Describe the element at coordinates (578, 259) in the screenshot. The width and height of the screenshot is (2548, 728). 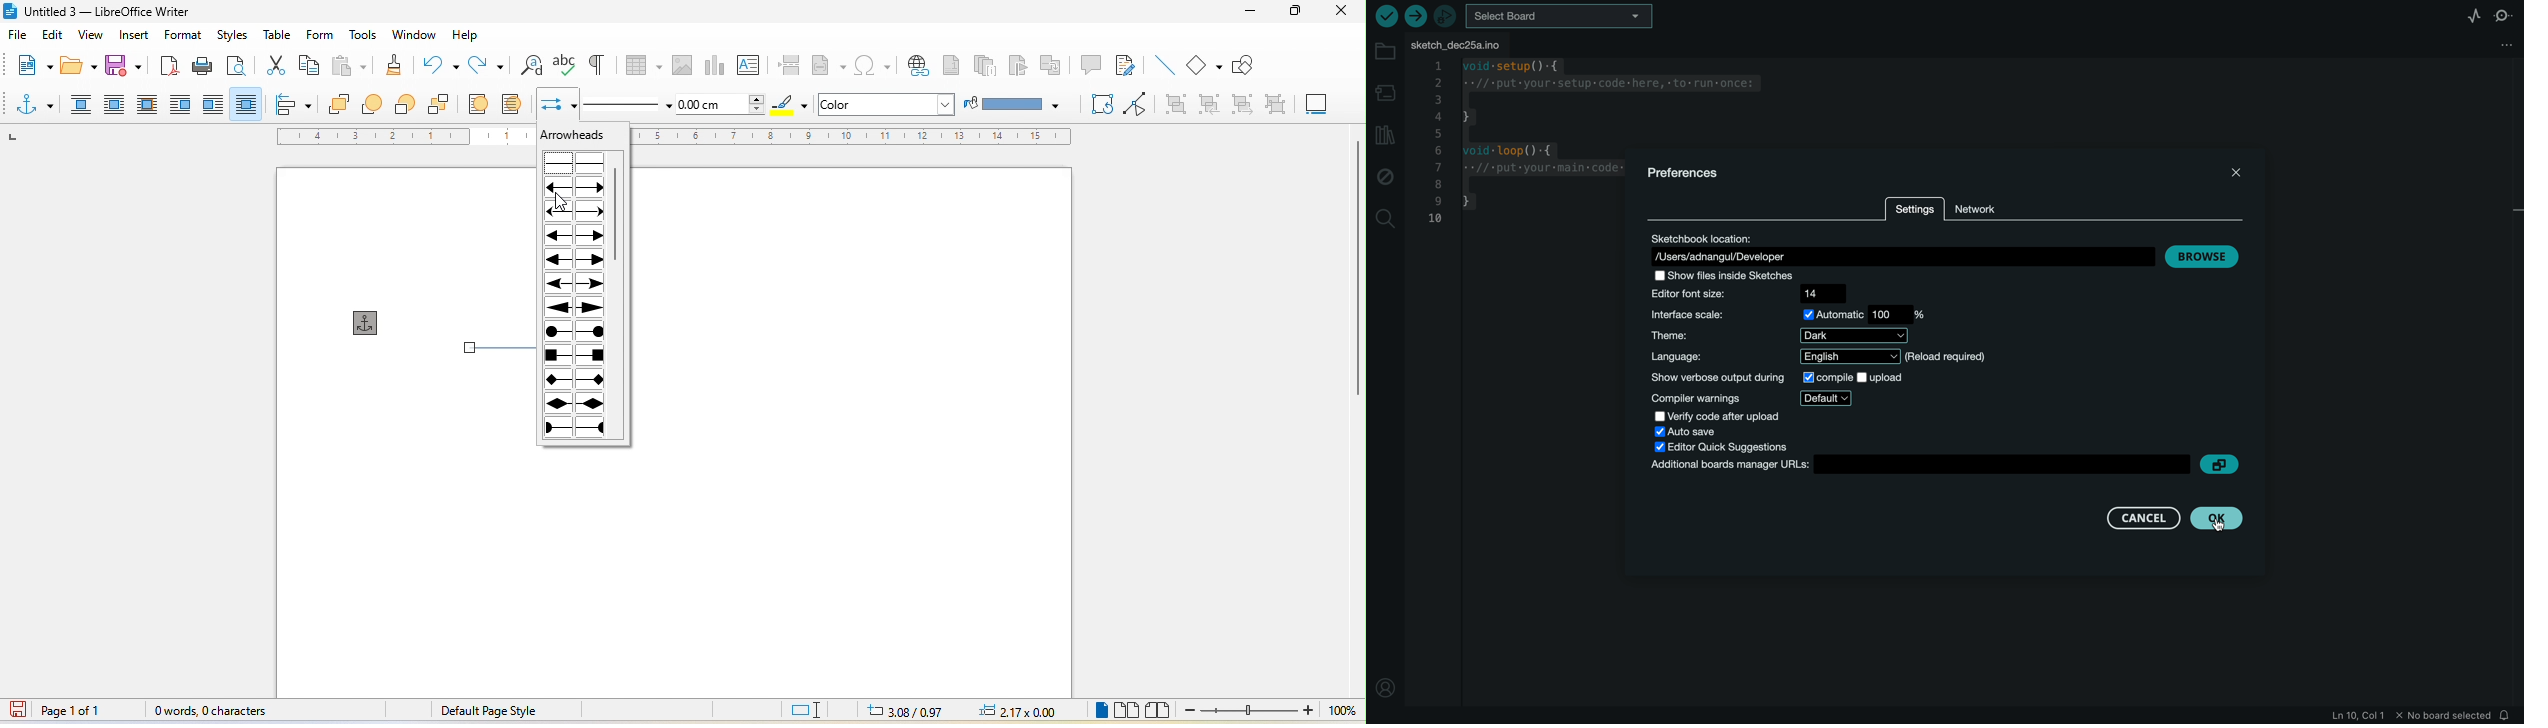
I see `triangle` at that location.